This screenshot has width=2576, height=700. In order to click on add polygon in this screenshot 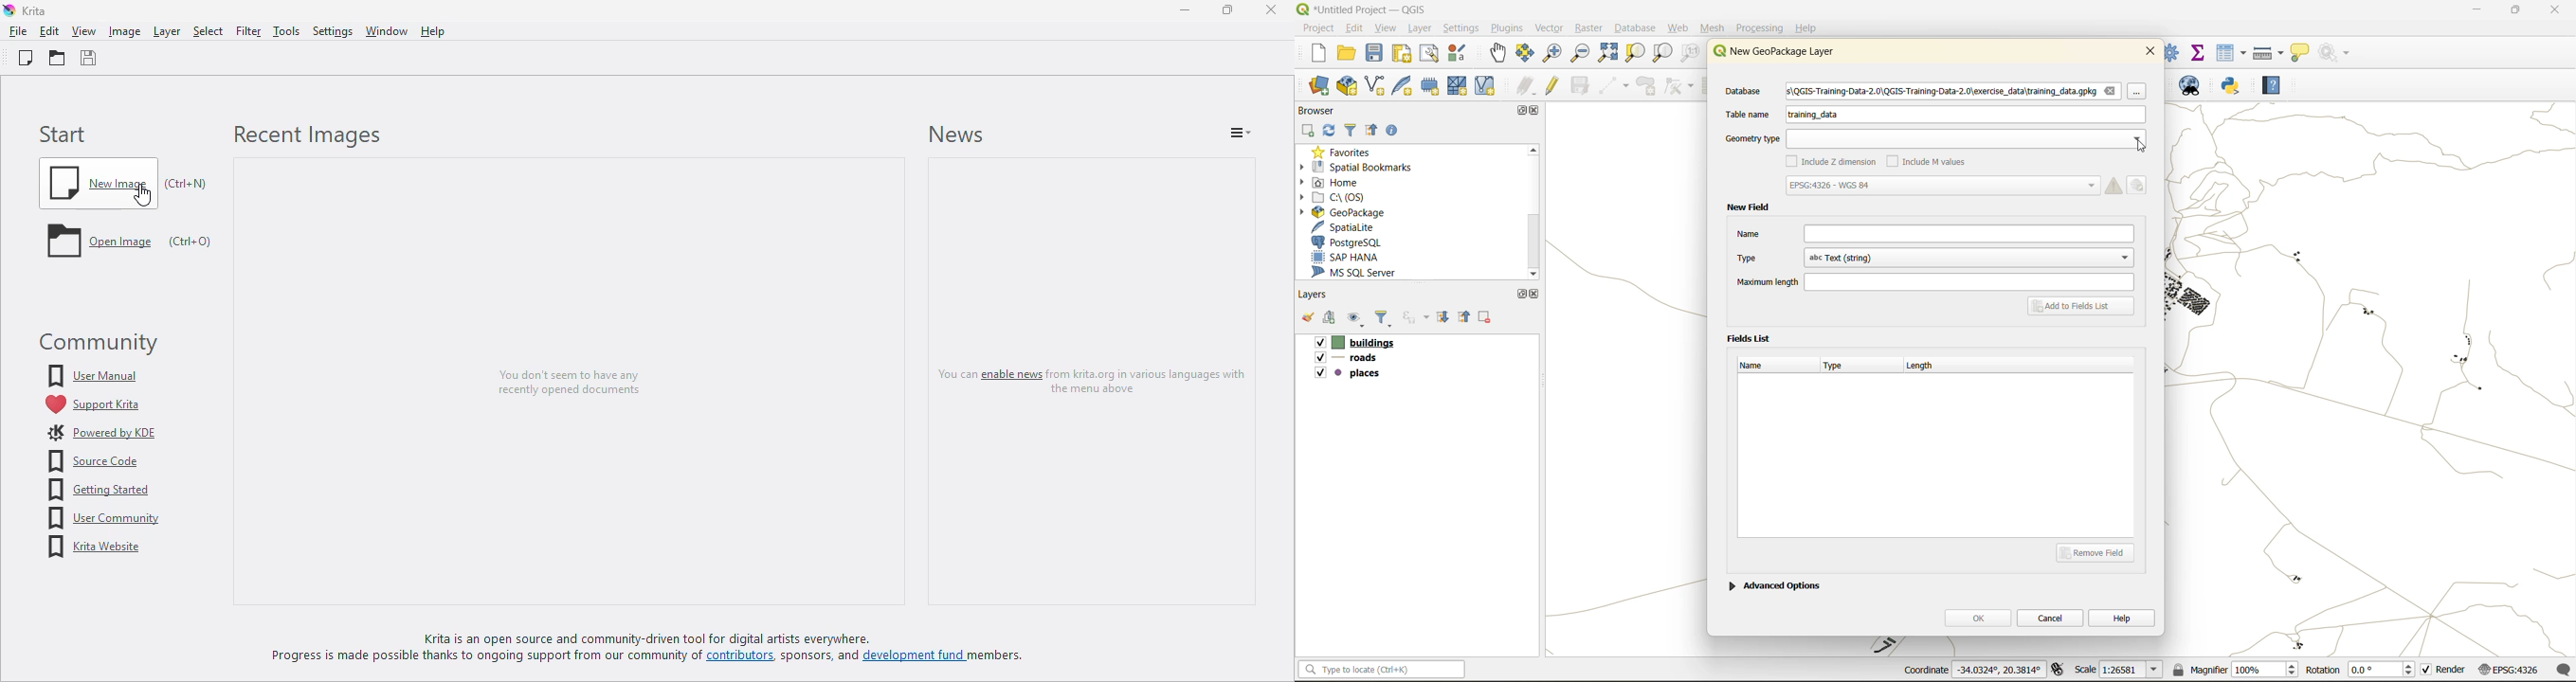, I will do `click(1648, 89)`.